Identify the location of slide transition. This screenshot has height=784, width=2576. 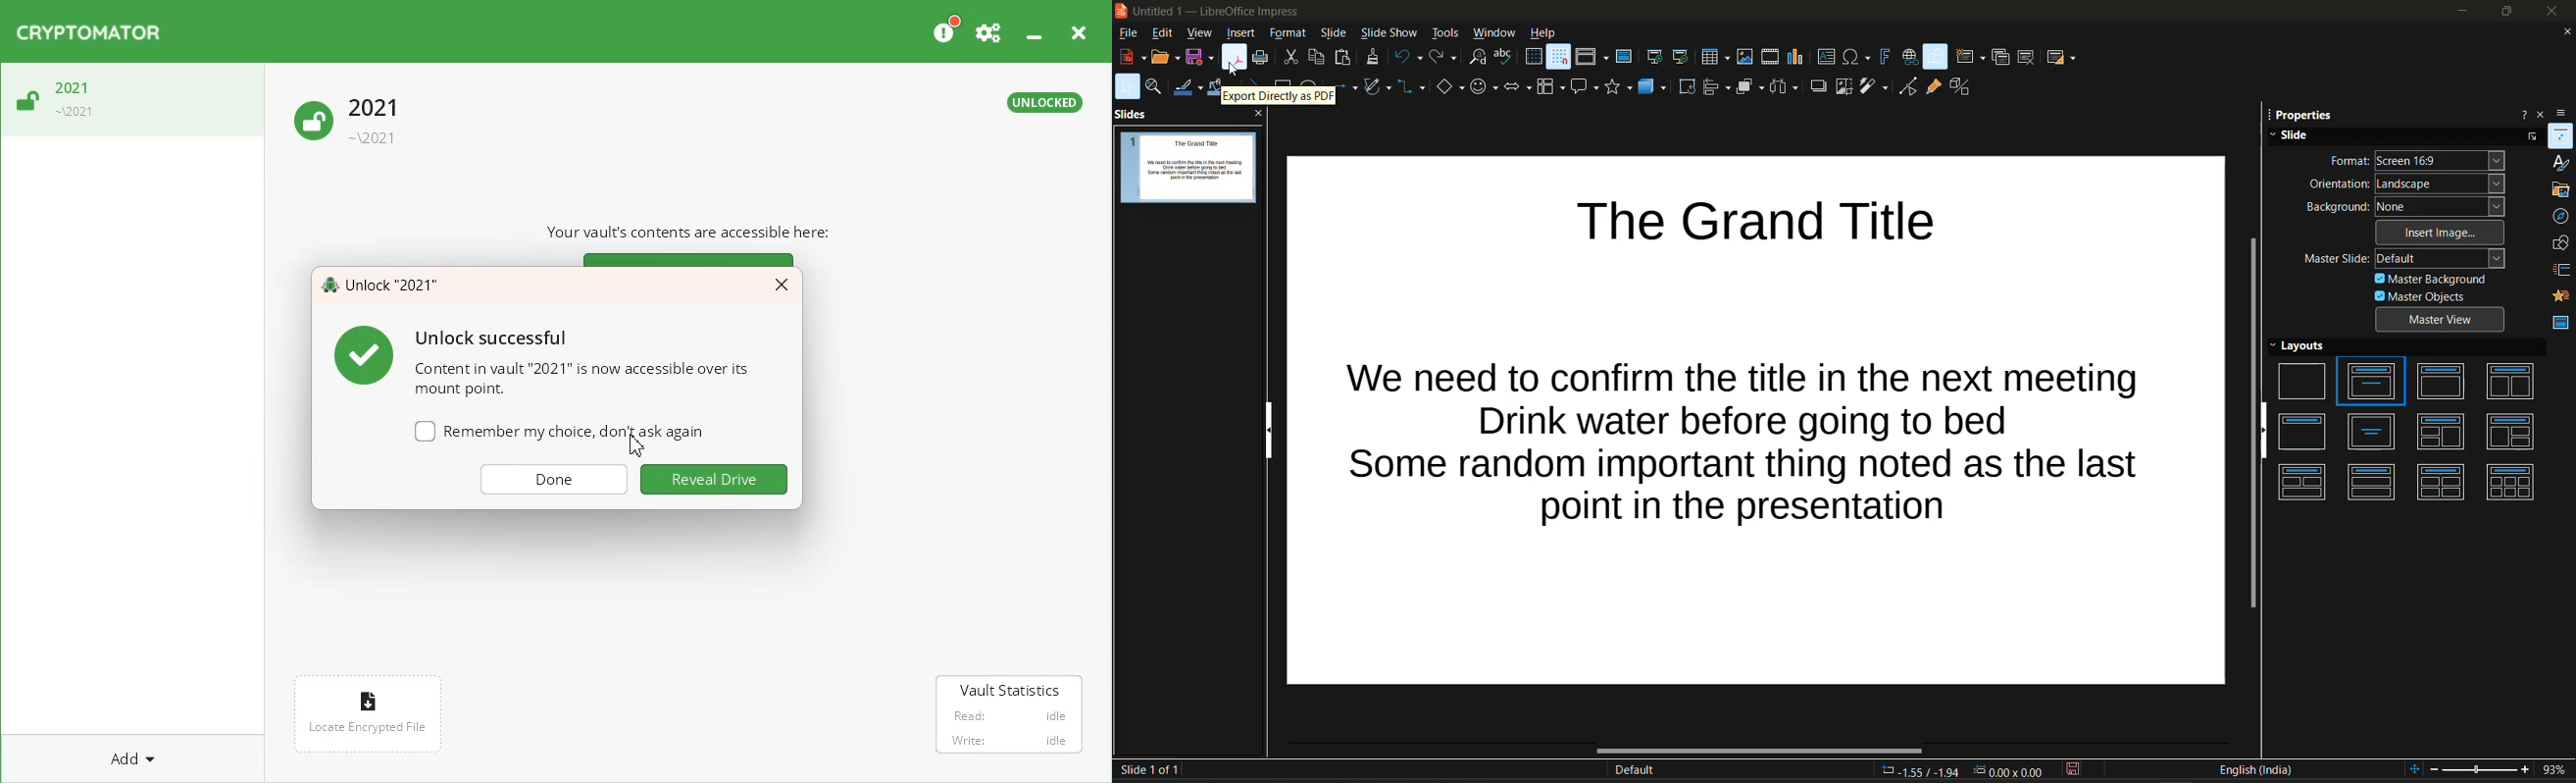
(2562, 270).